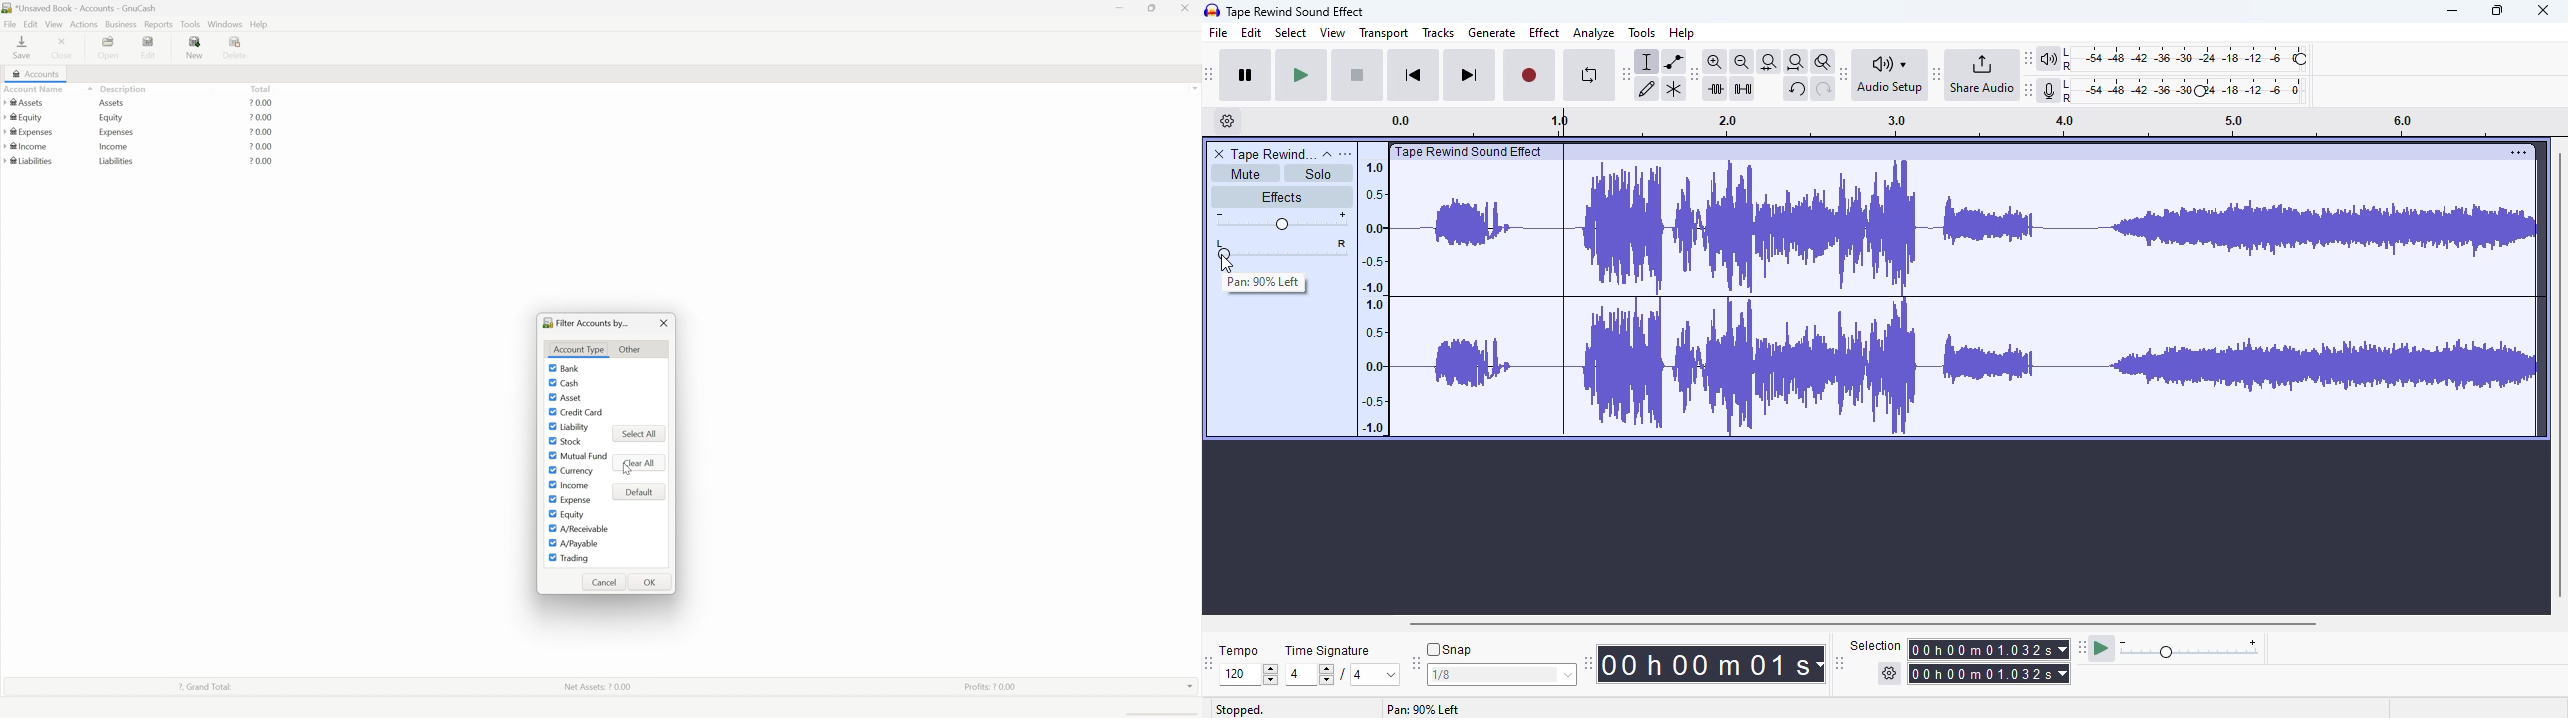  Describe the element at coordinates (1339, 674) in the screenshot. I see `4/4` at that location.